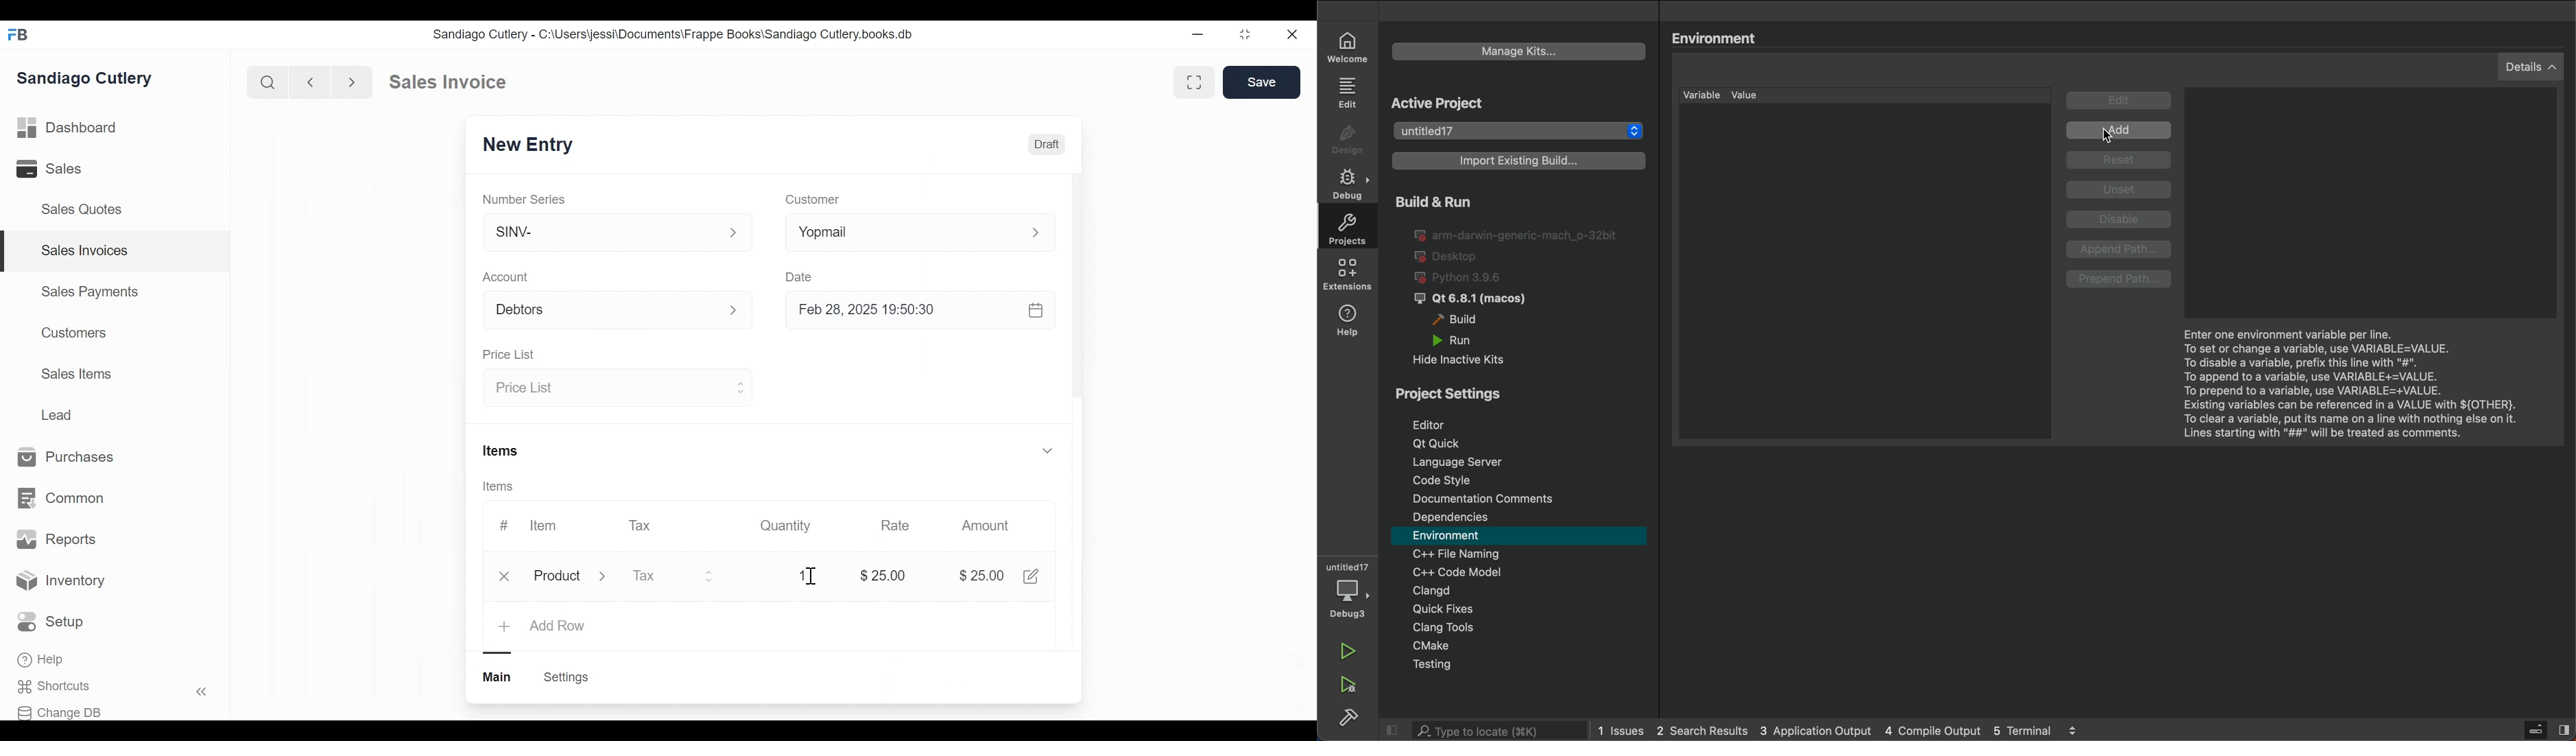 This screenshot has height=756, width=2576. Describe the element at coordinates (1521, 131) in the screenshot. I see `projects` at that location.